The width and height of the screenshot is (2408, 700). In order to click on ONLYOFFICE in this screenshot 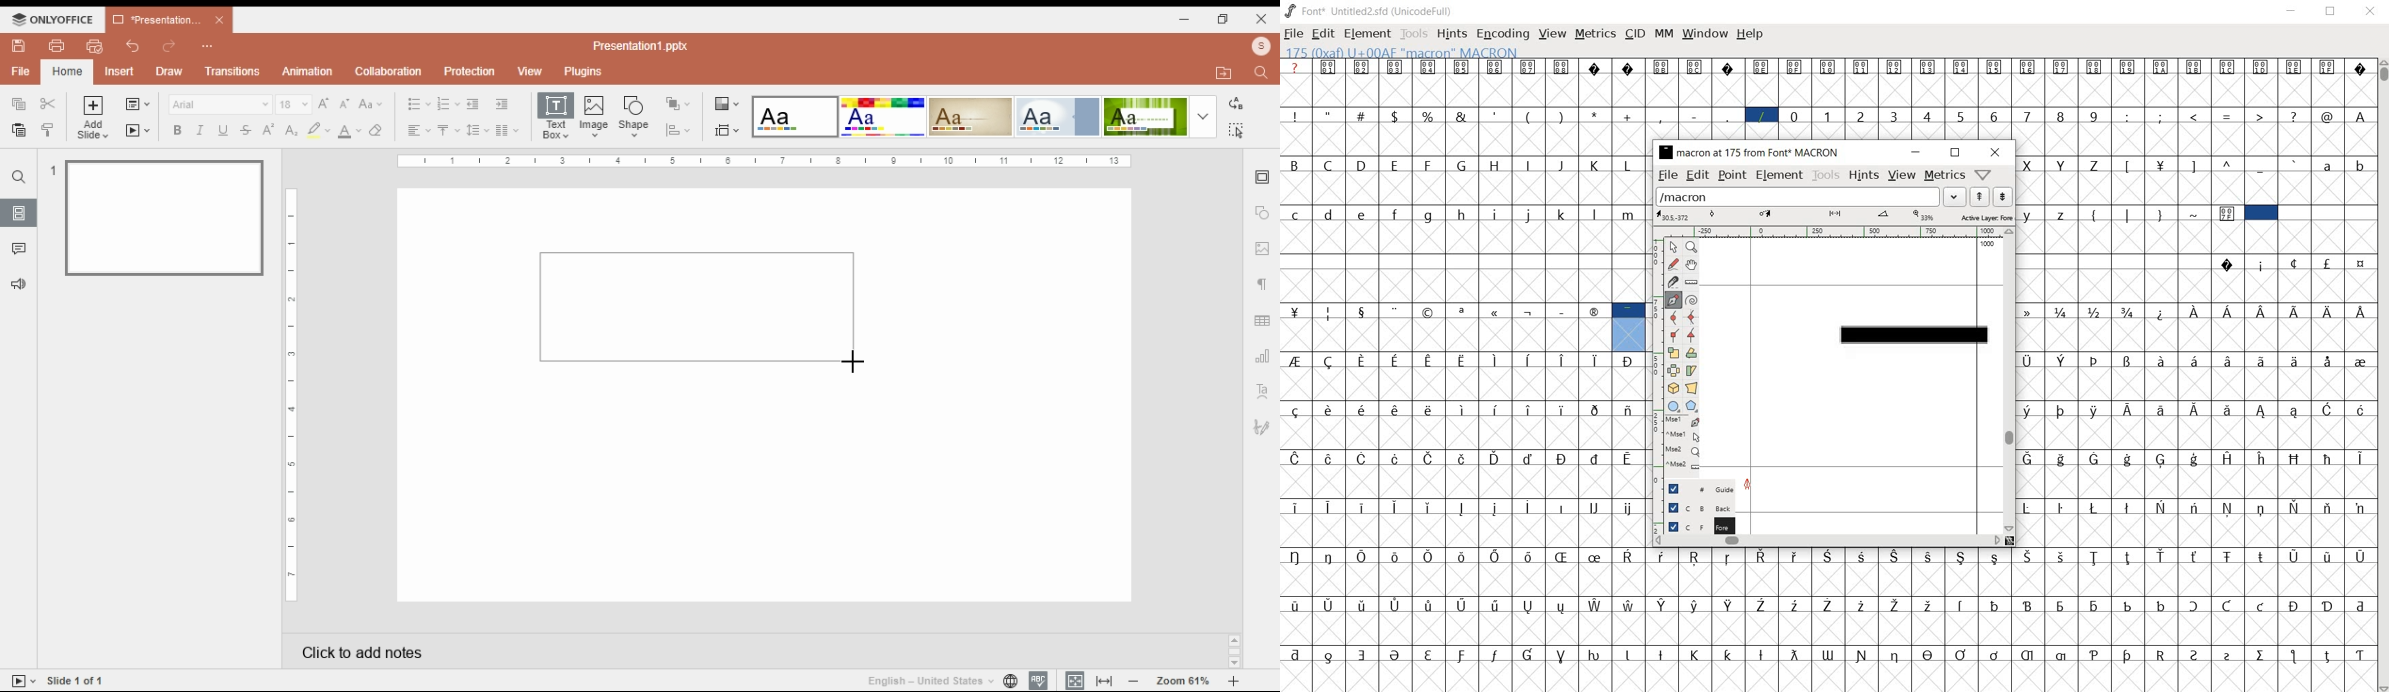, I will do `click(54, 19)`.